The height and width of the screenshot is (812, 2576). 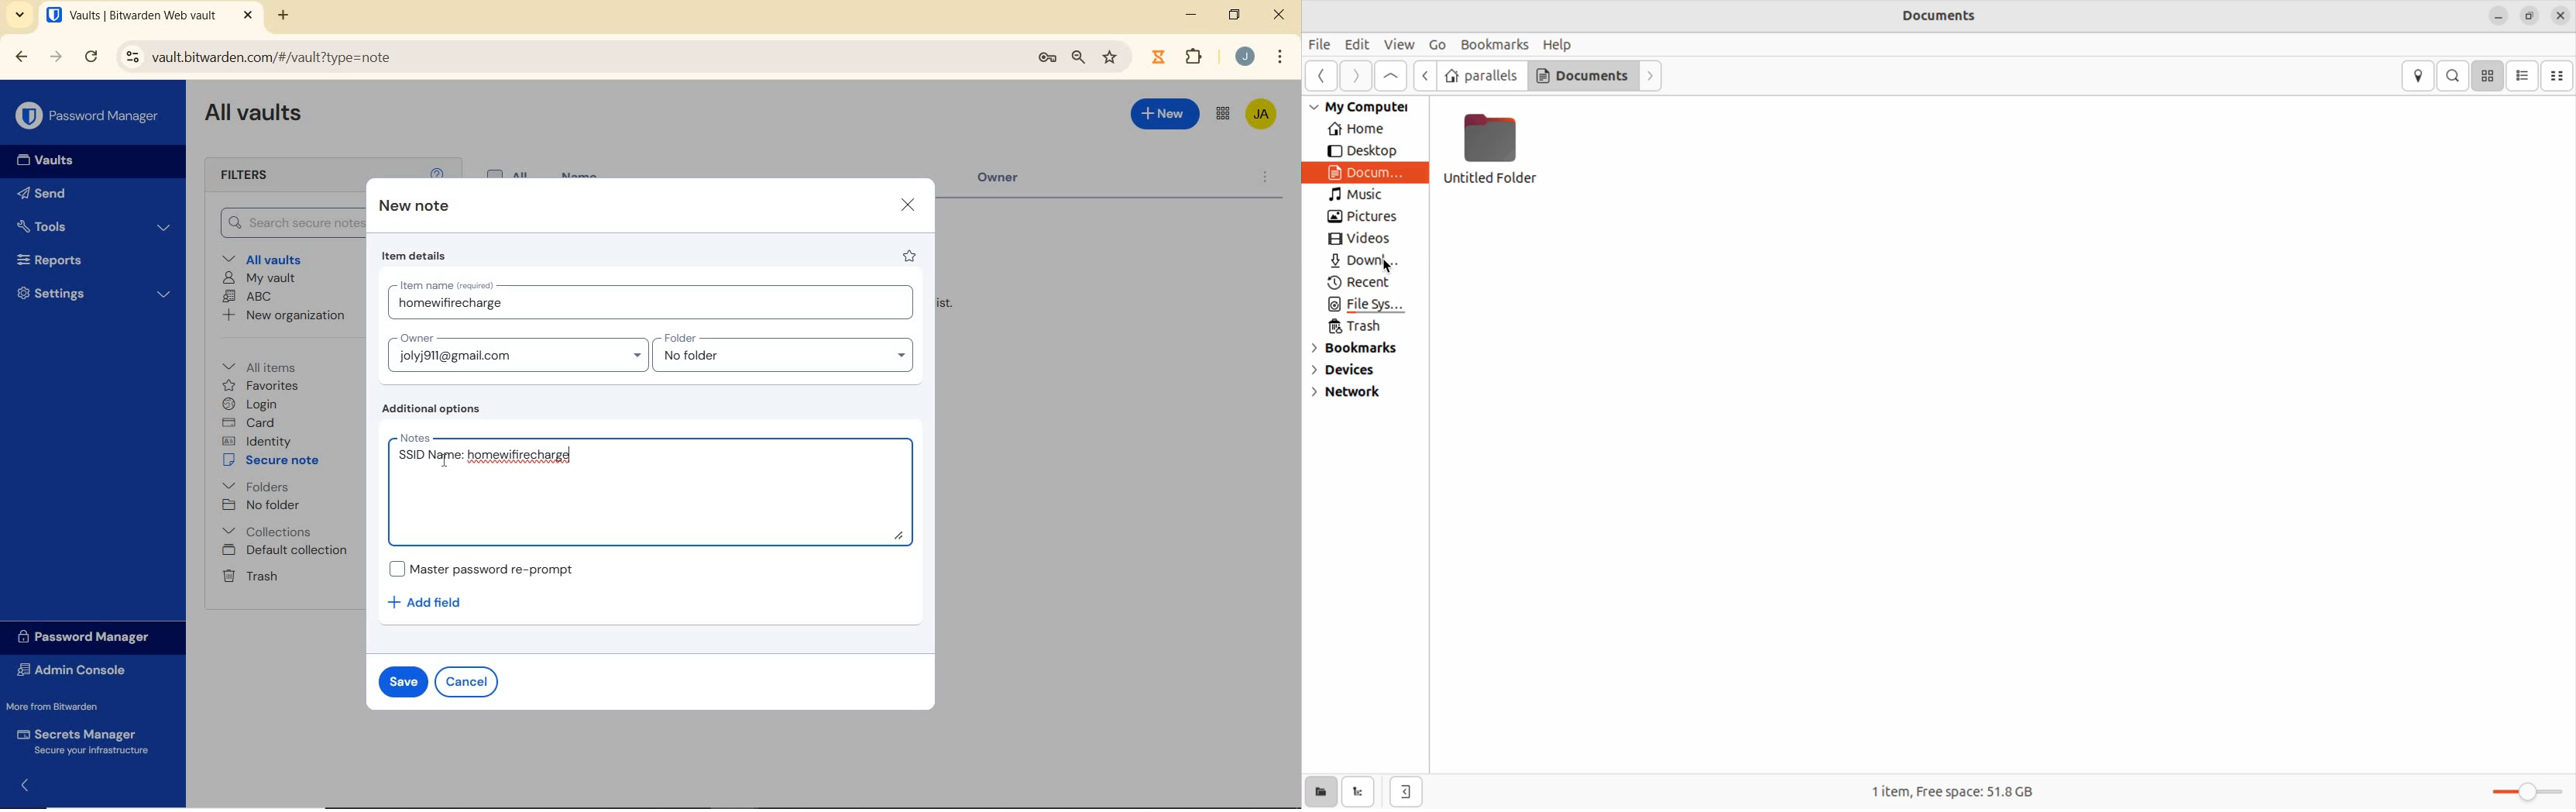 I want to click on toggle between admin console and password manager, so click(x=1223, y=115).